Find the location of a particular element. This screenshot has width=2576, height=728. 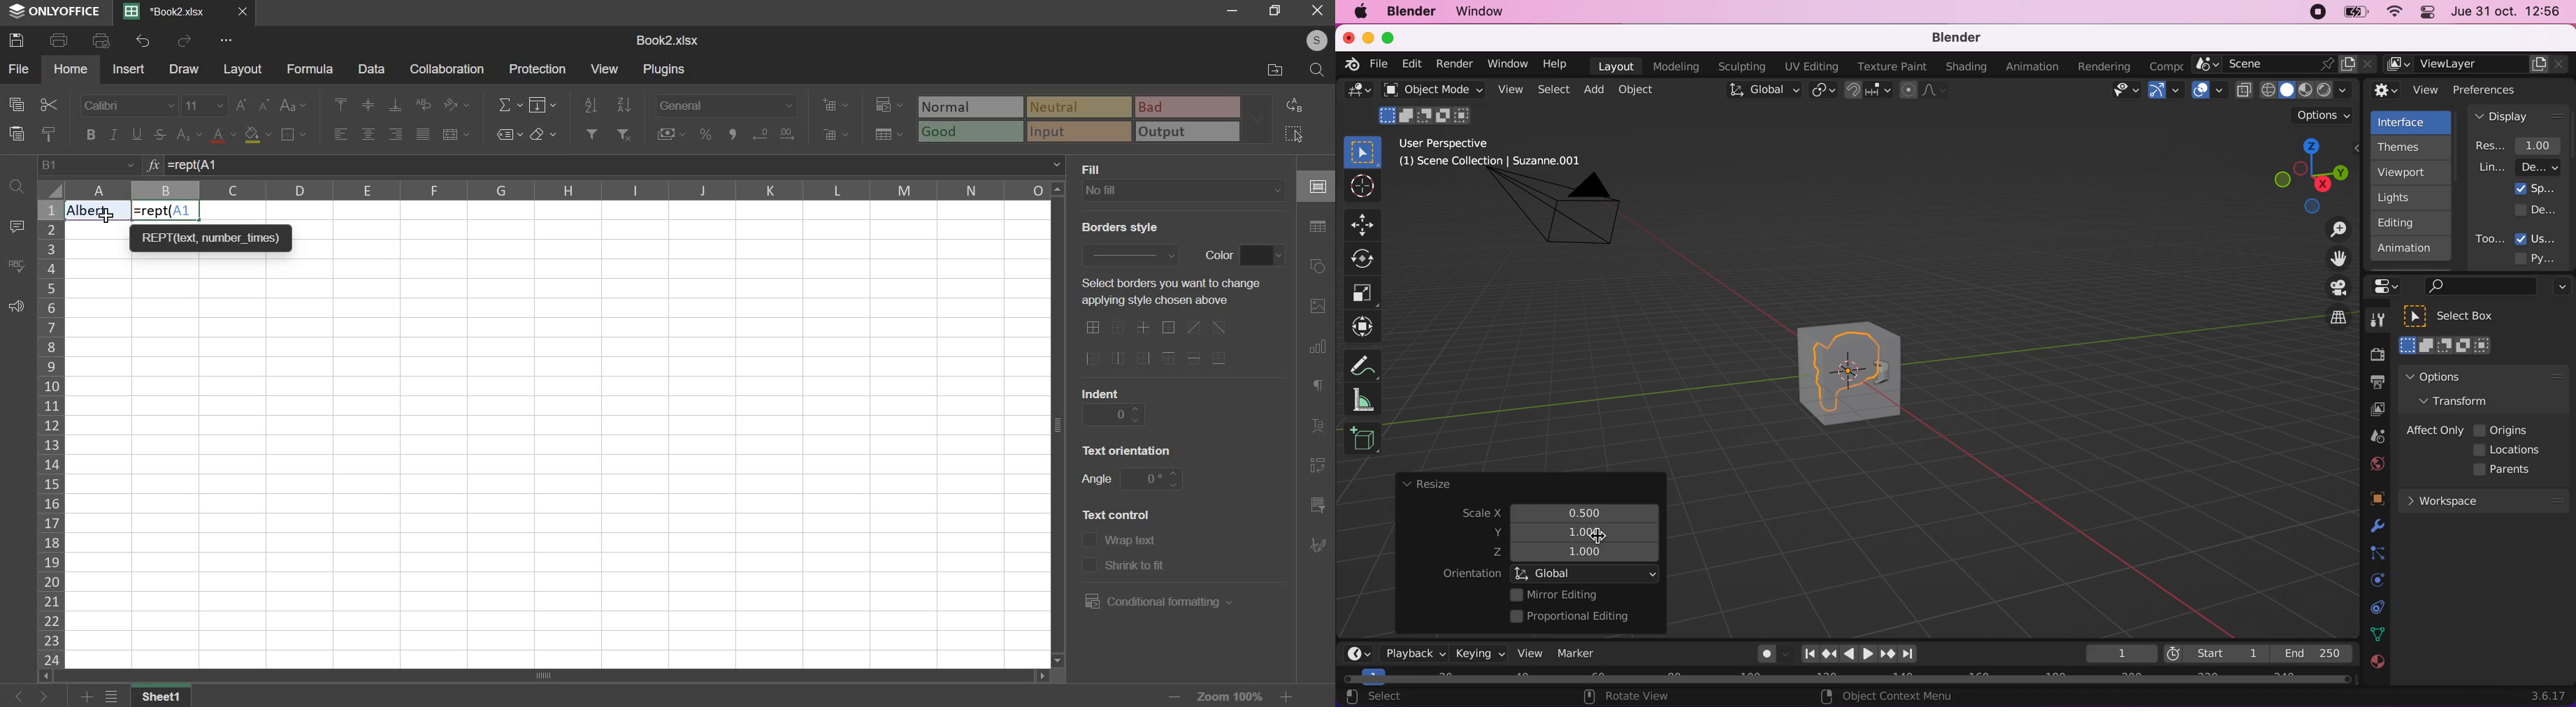

overlays is located at coordinates (2210, 91).